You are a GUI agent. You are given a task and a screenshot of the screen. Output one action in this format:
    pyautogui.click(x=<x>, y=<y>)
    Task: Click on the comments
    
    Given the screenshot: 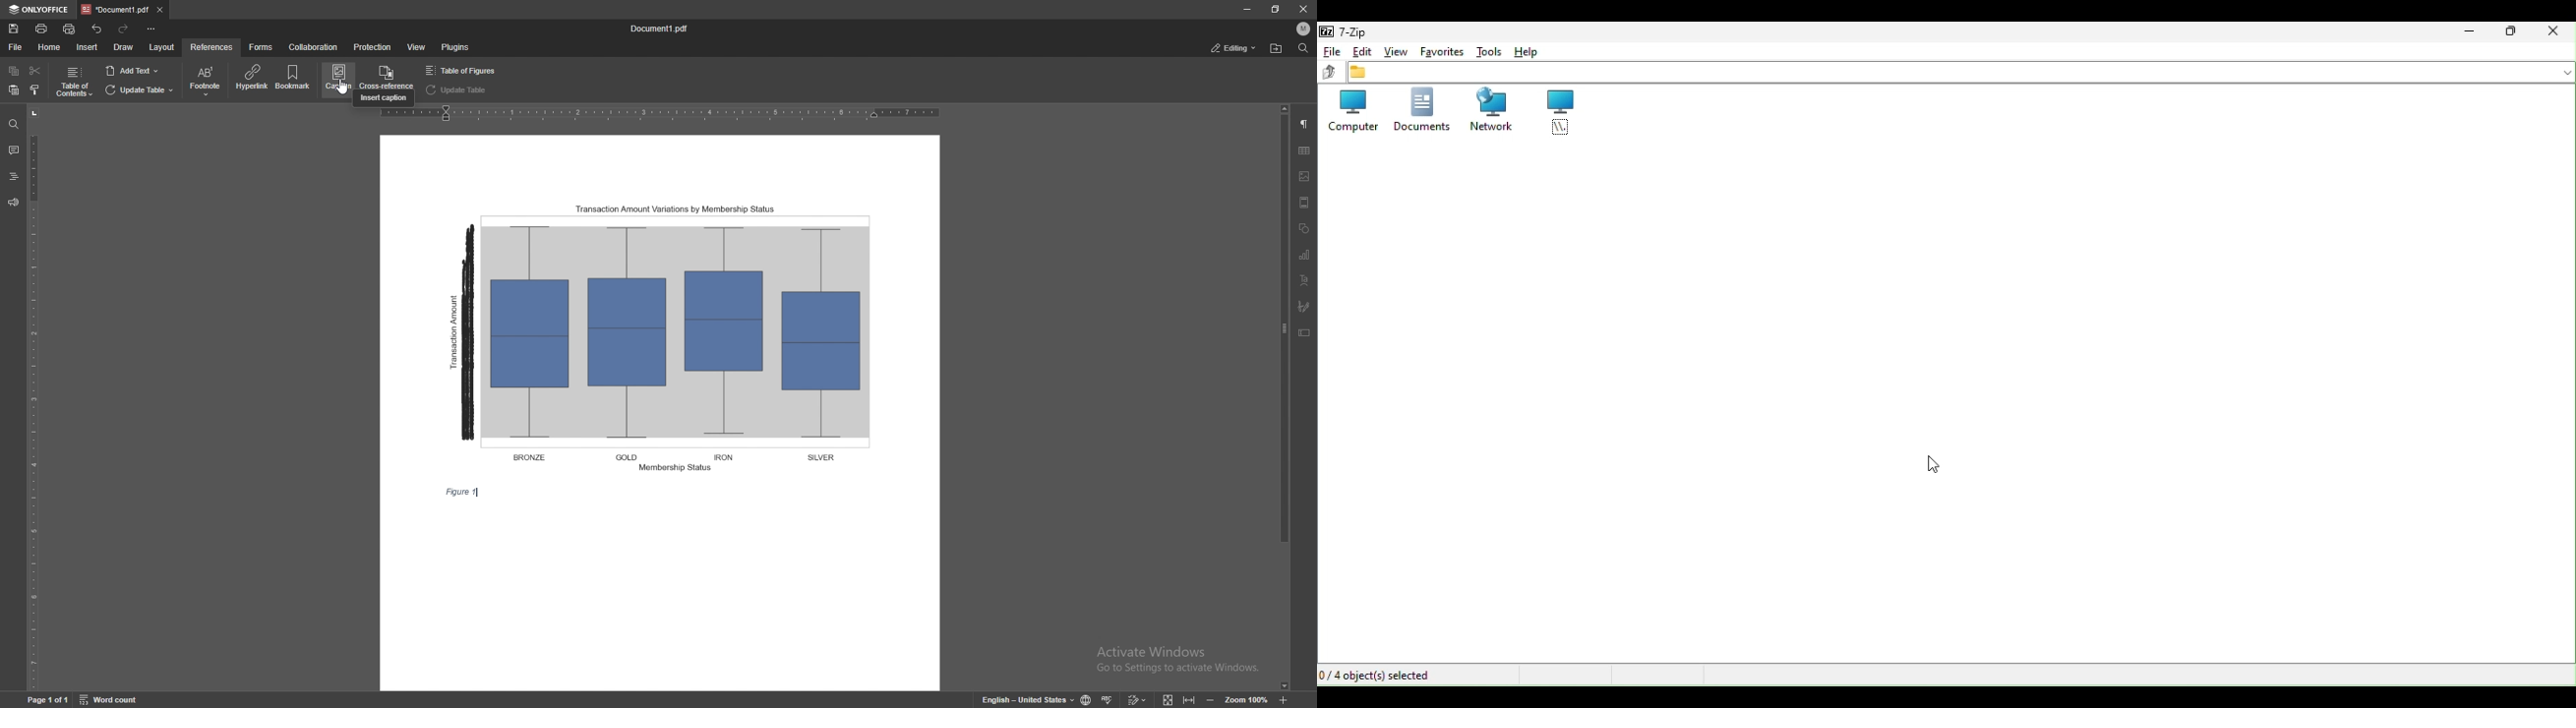 What is the action you would take?
    pyautogui.click(x=12, y=149)
    